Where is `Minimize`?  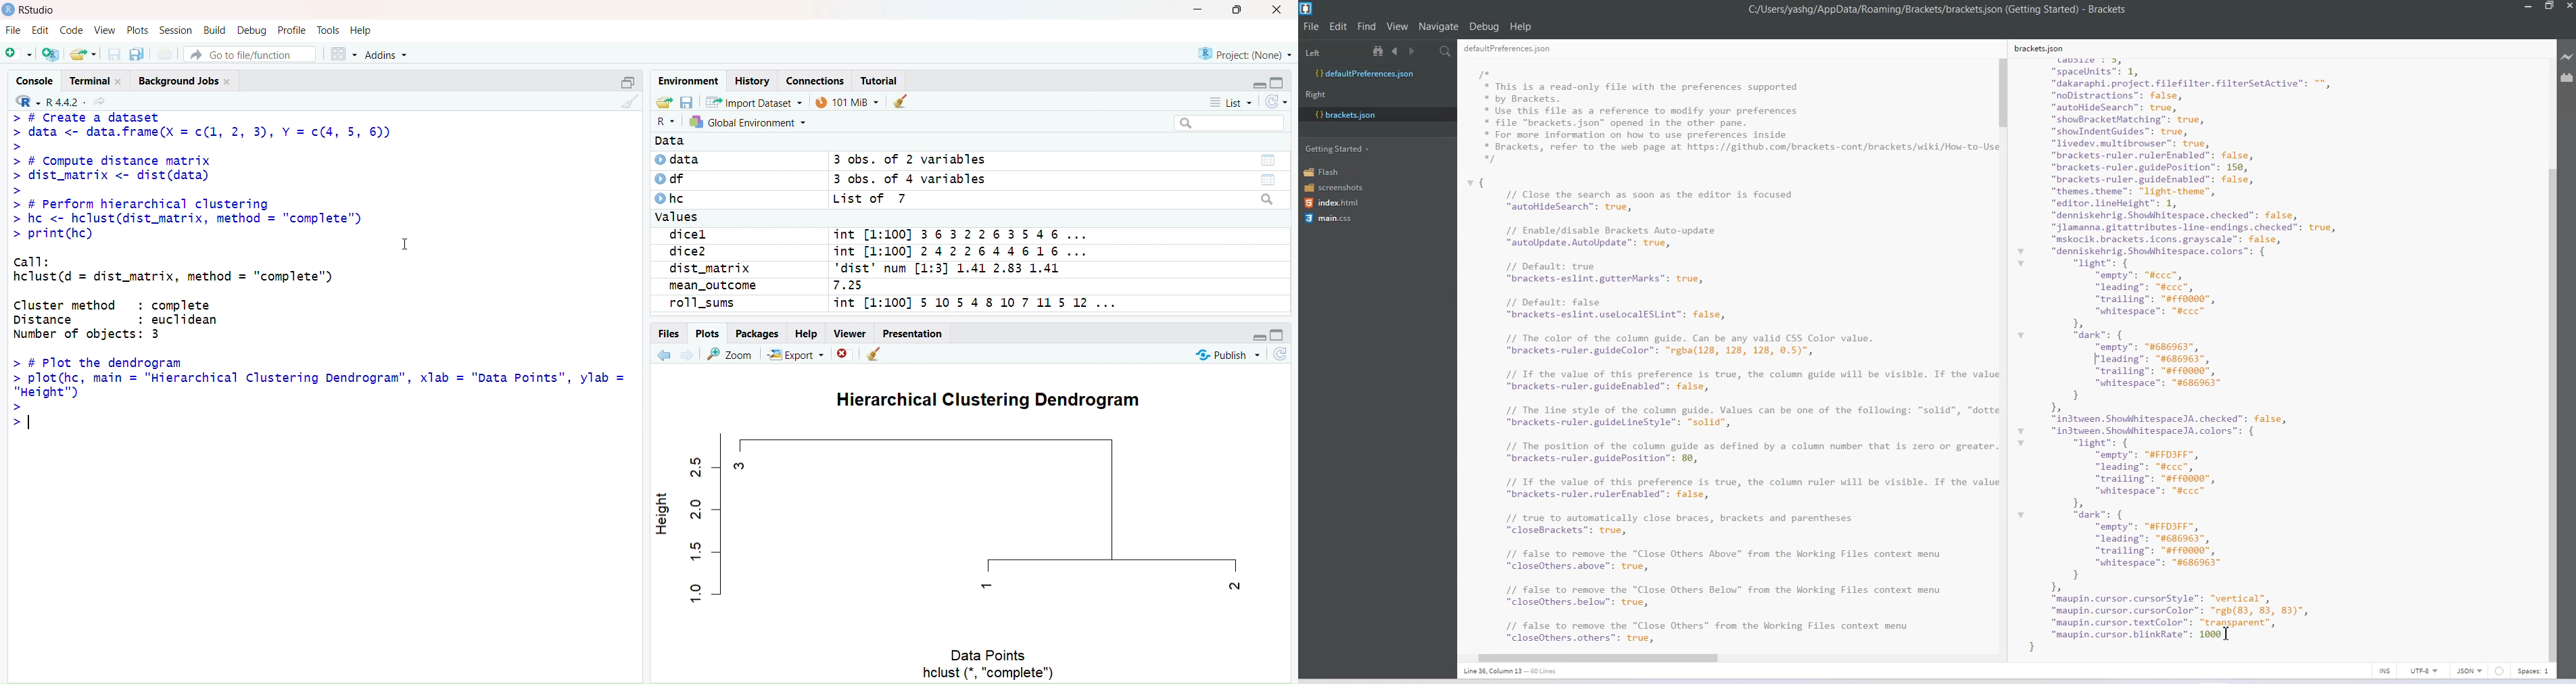
Minimize is located at coordinates (1260, 337).